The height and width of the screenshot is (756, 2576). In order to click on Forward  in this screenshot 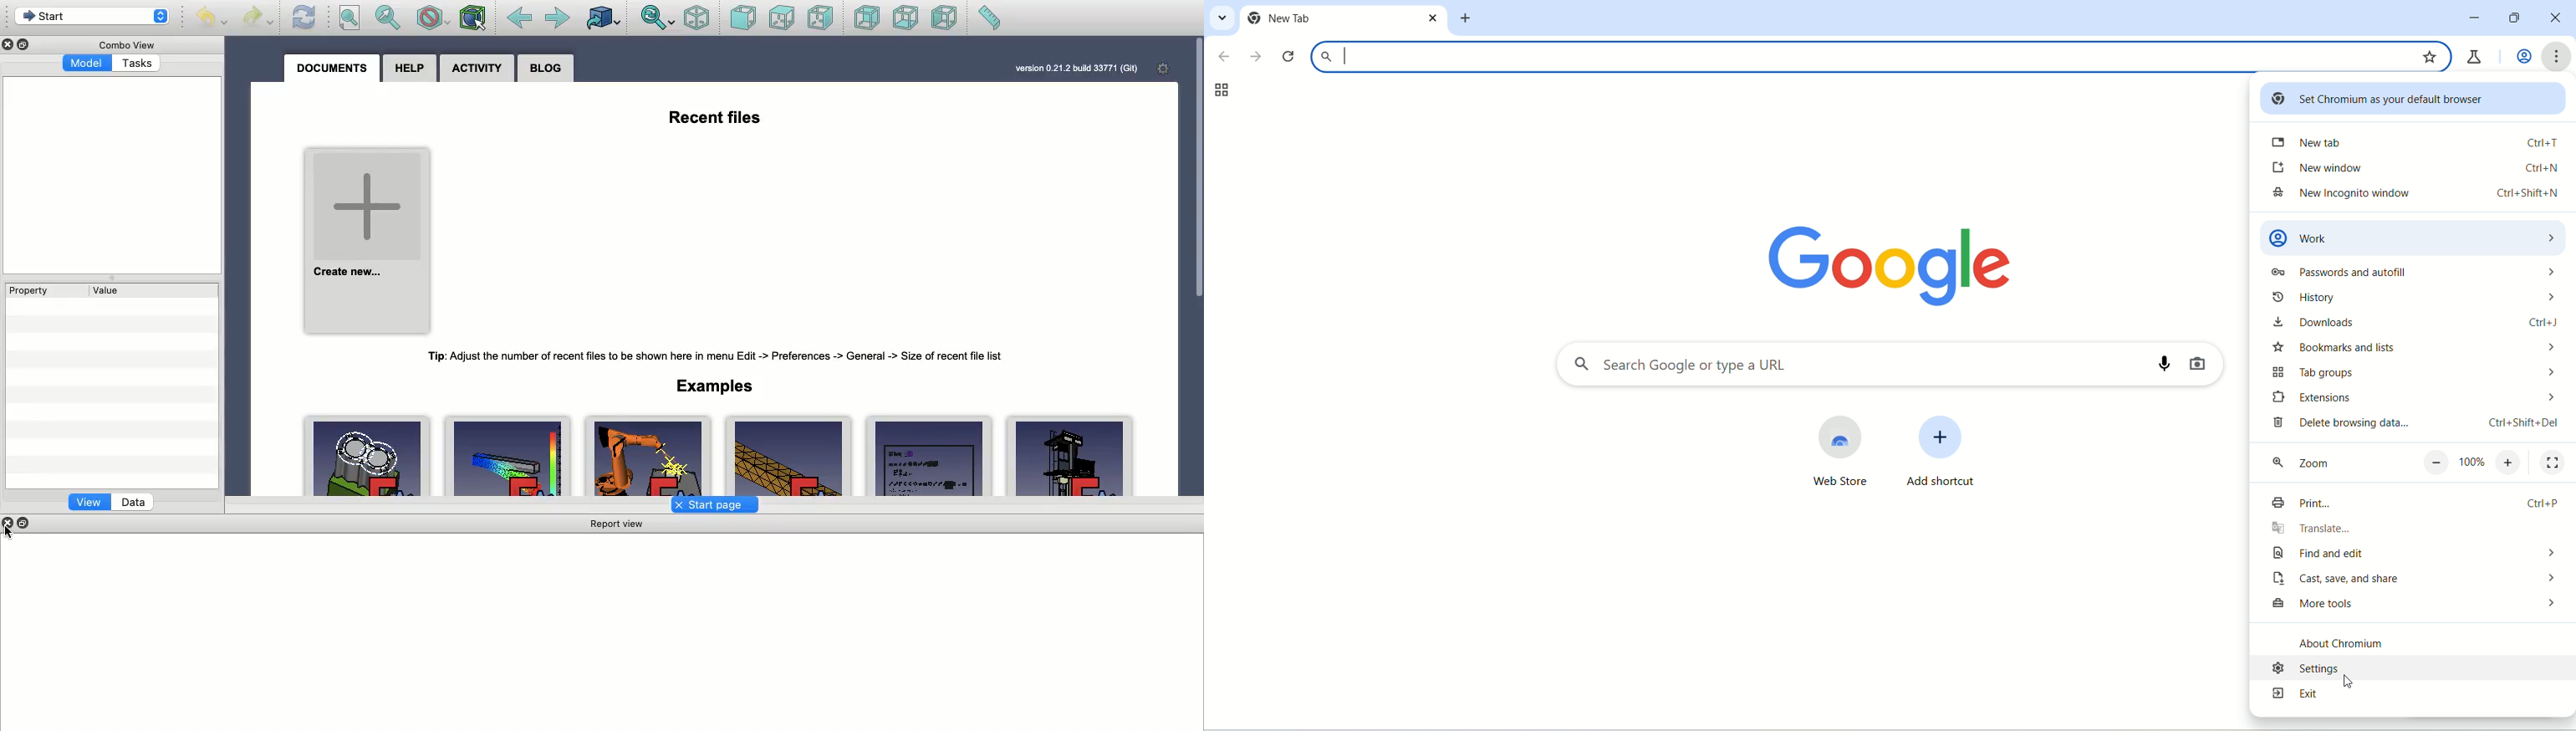, I will do `click(560, 18)`.